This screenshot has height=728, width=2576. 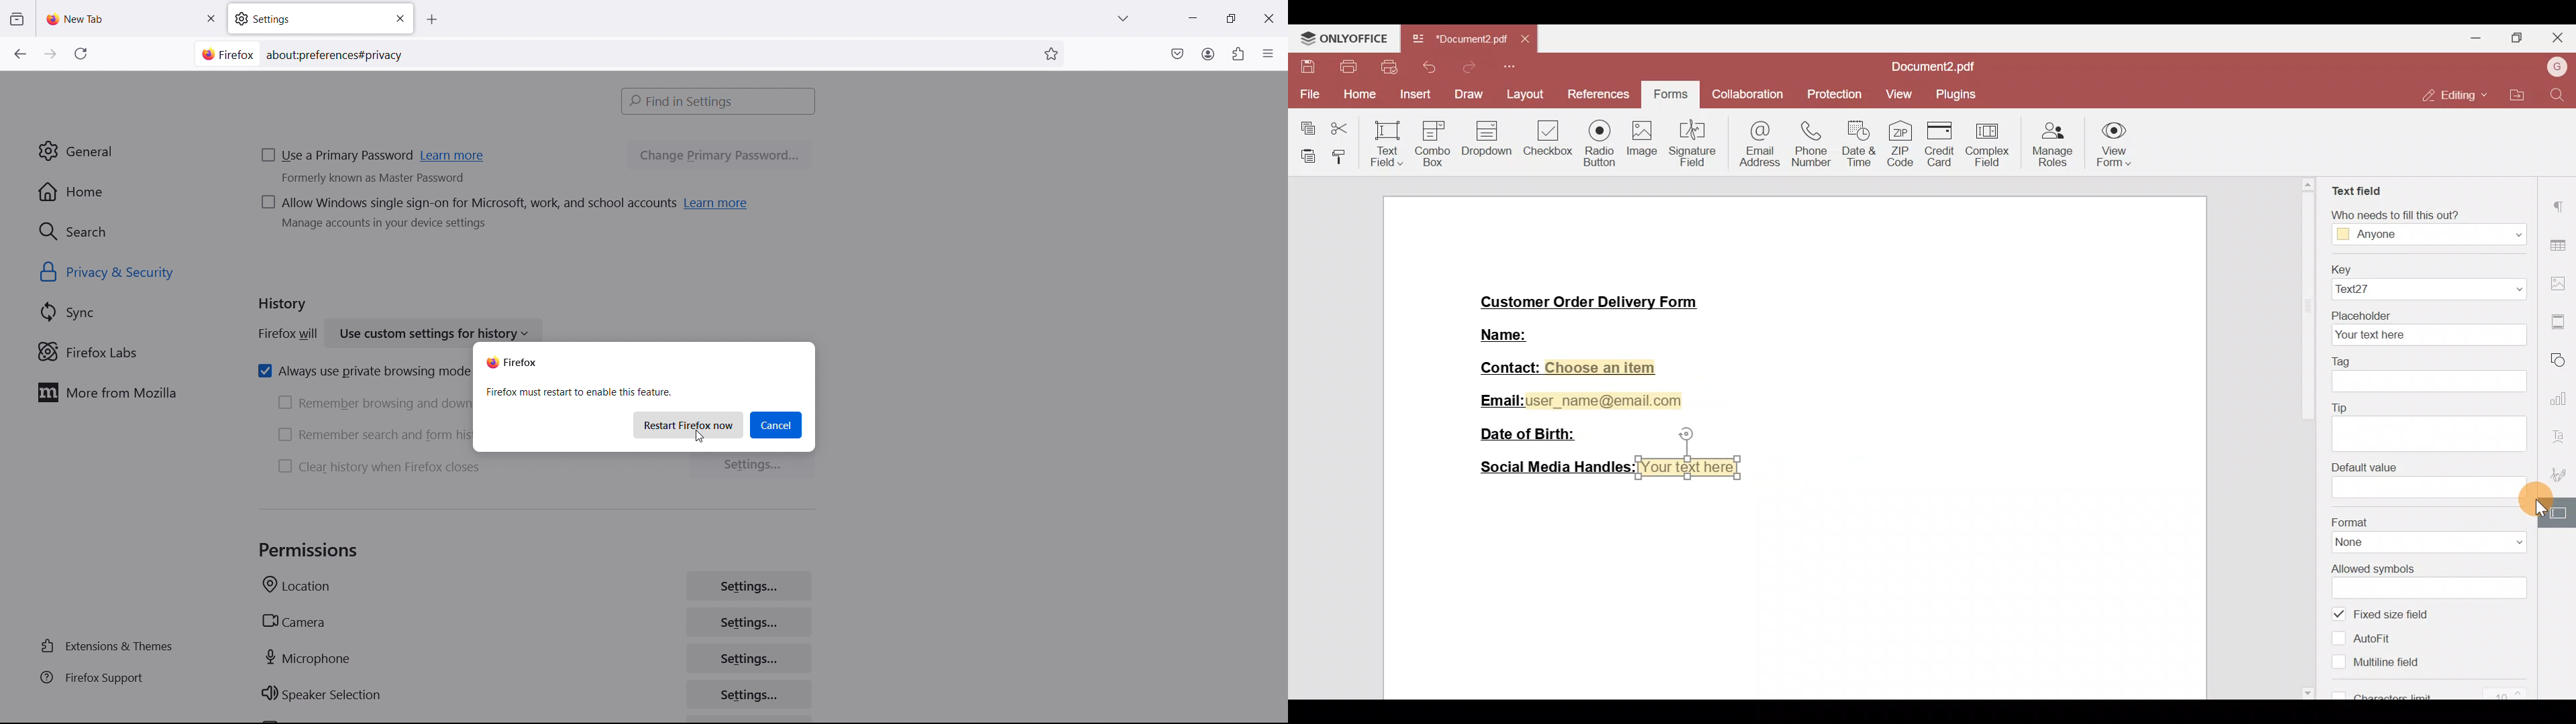 What do you see at coordinates (748, 585) in the screenshot?
I see `location permission settings` at bounding box center [748, 585].